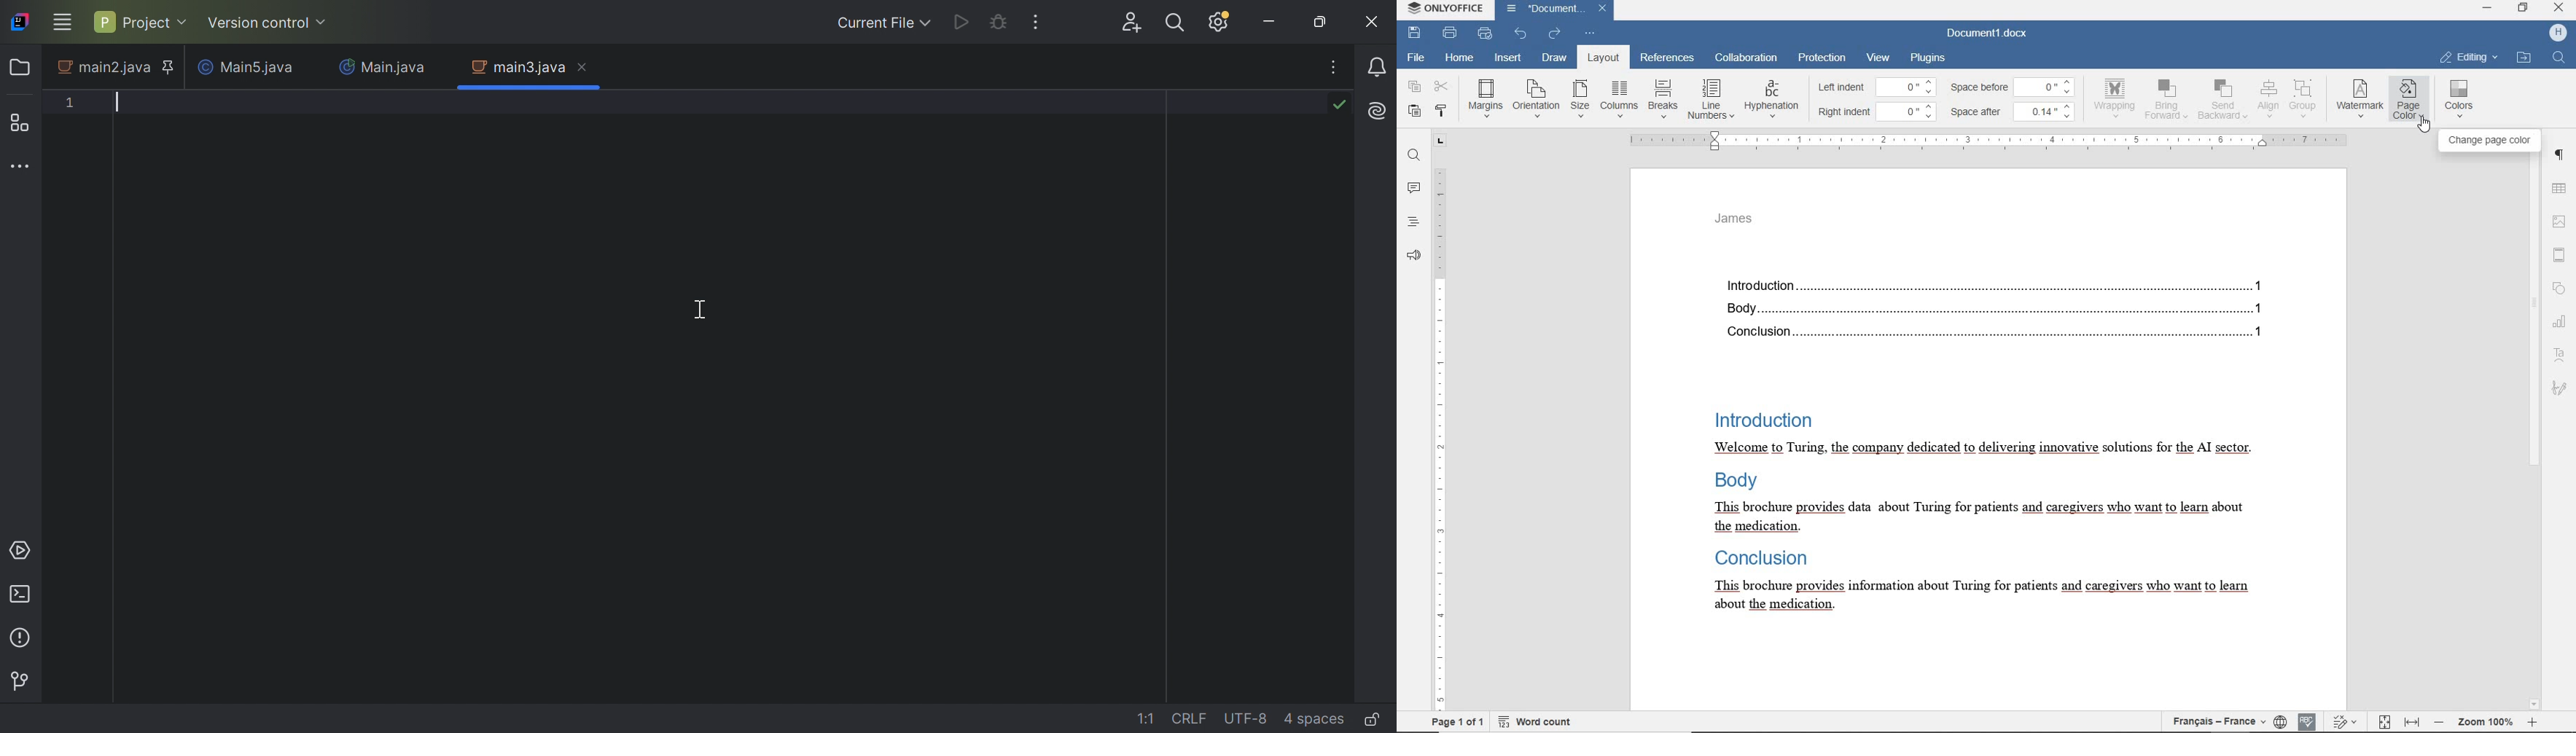 Image resolution: width=2576 pixels, height=756 pixels. I want to click on page 1 of 1, so click(1456, 722).